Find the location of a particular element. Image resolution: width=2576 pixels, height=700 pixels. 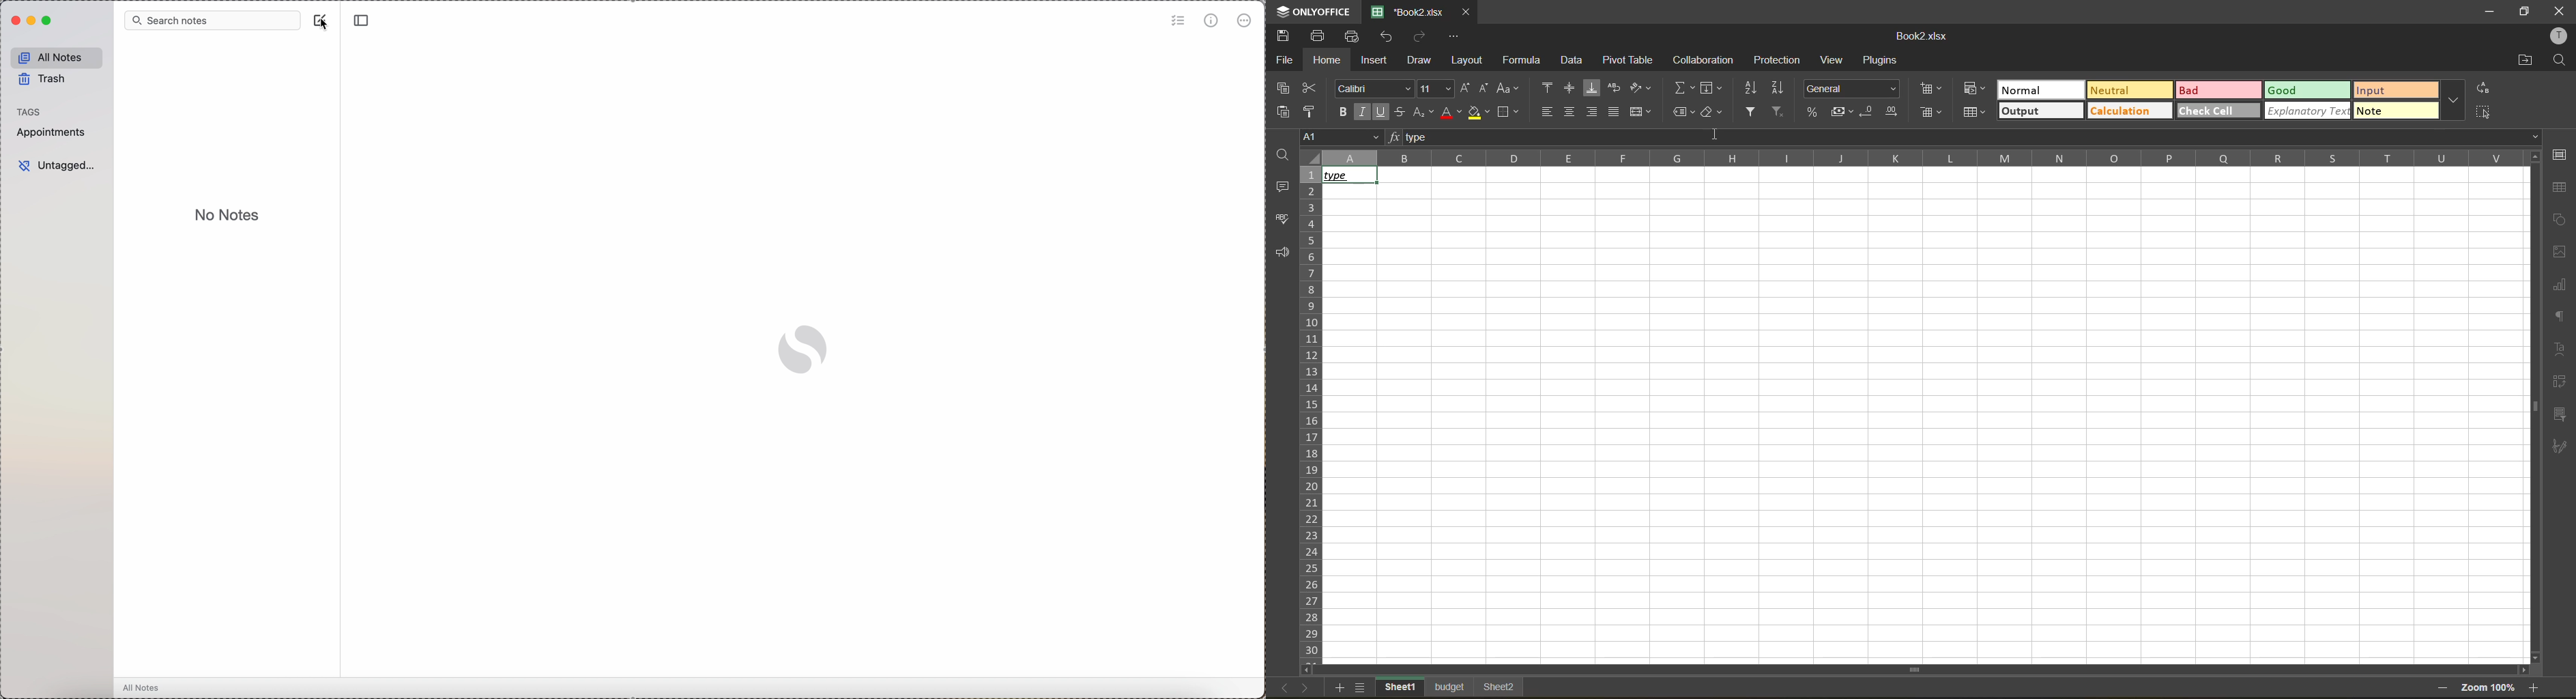

copy is located at coordinates (1283, 88).